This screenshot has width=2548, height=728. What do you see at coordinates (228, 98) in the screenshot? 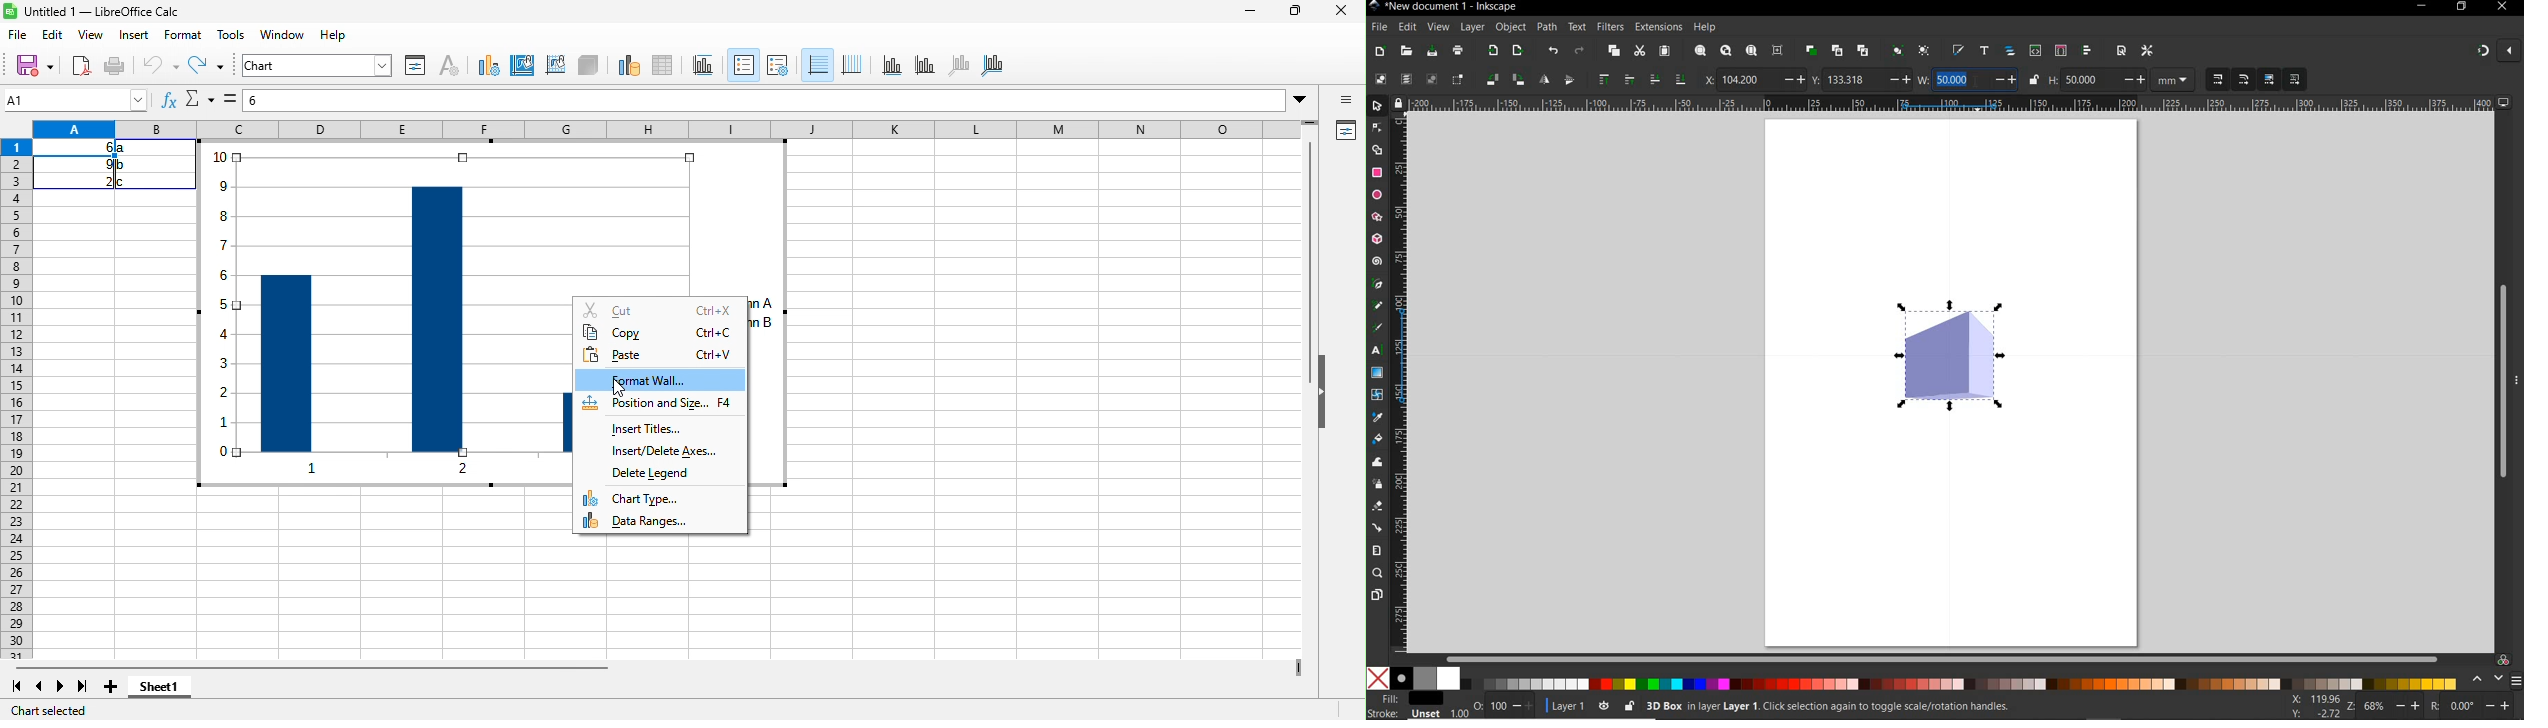
I see `select` at bounding box center [228, 98].